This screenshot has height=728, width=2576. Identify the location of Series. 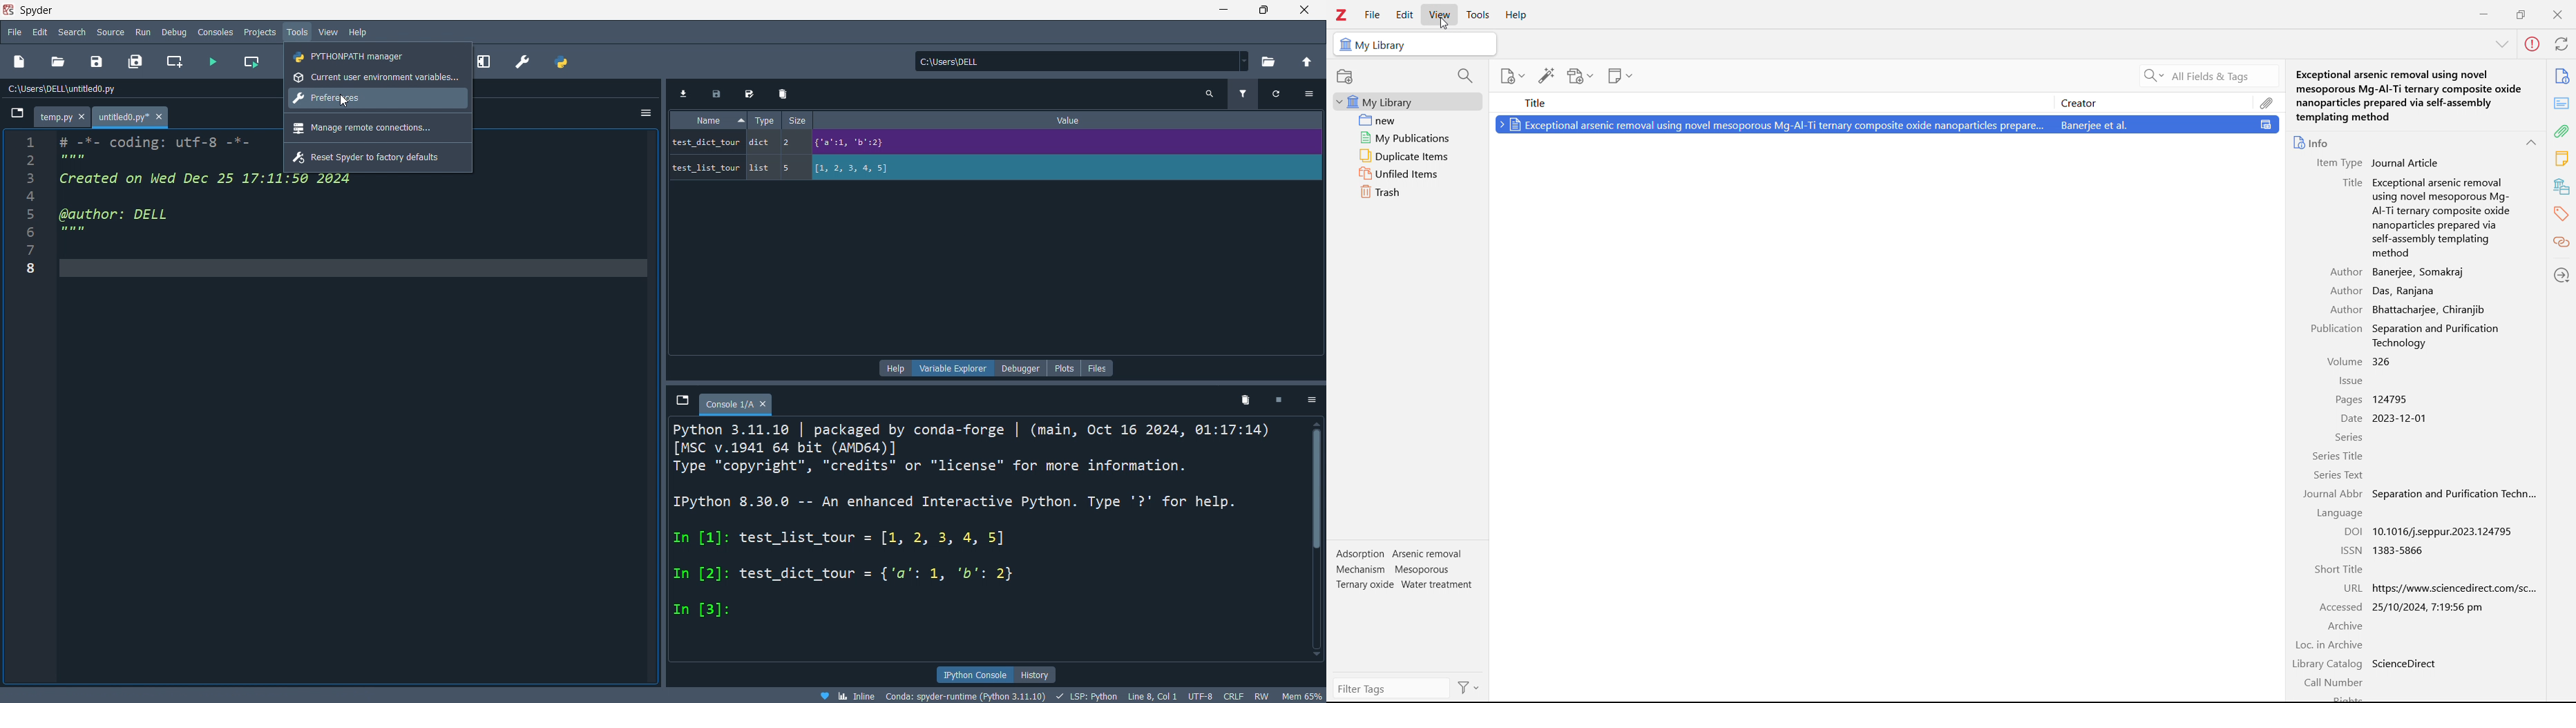
(2349, 437).